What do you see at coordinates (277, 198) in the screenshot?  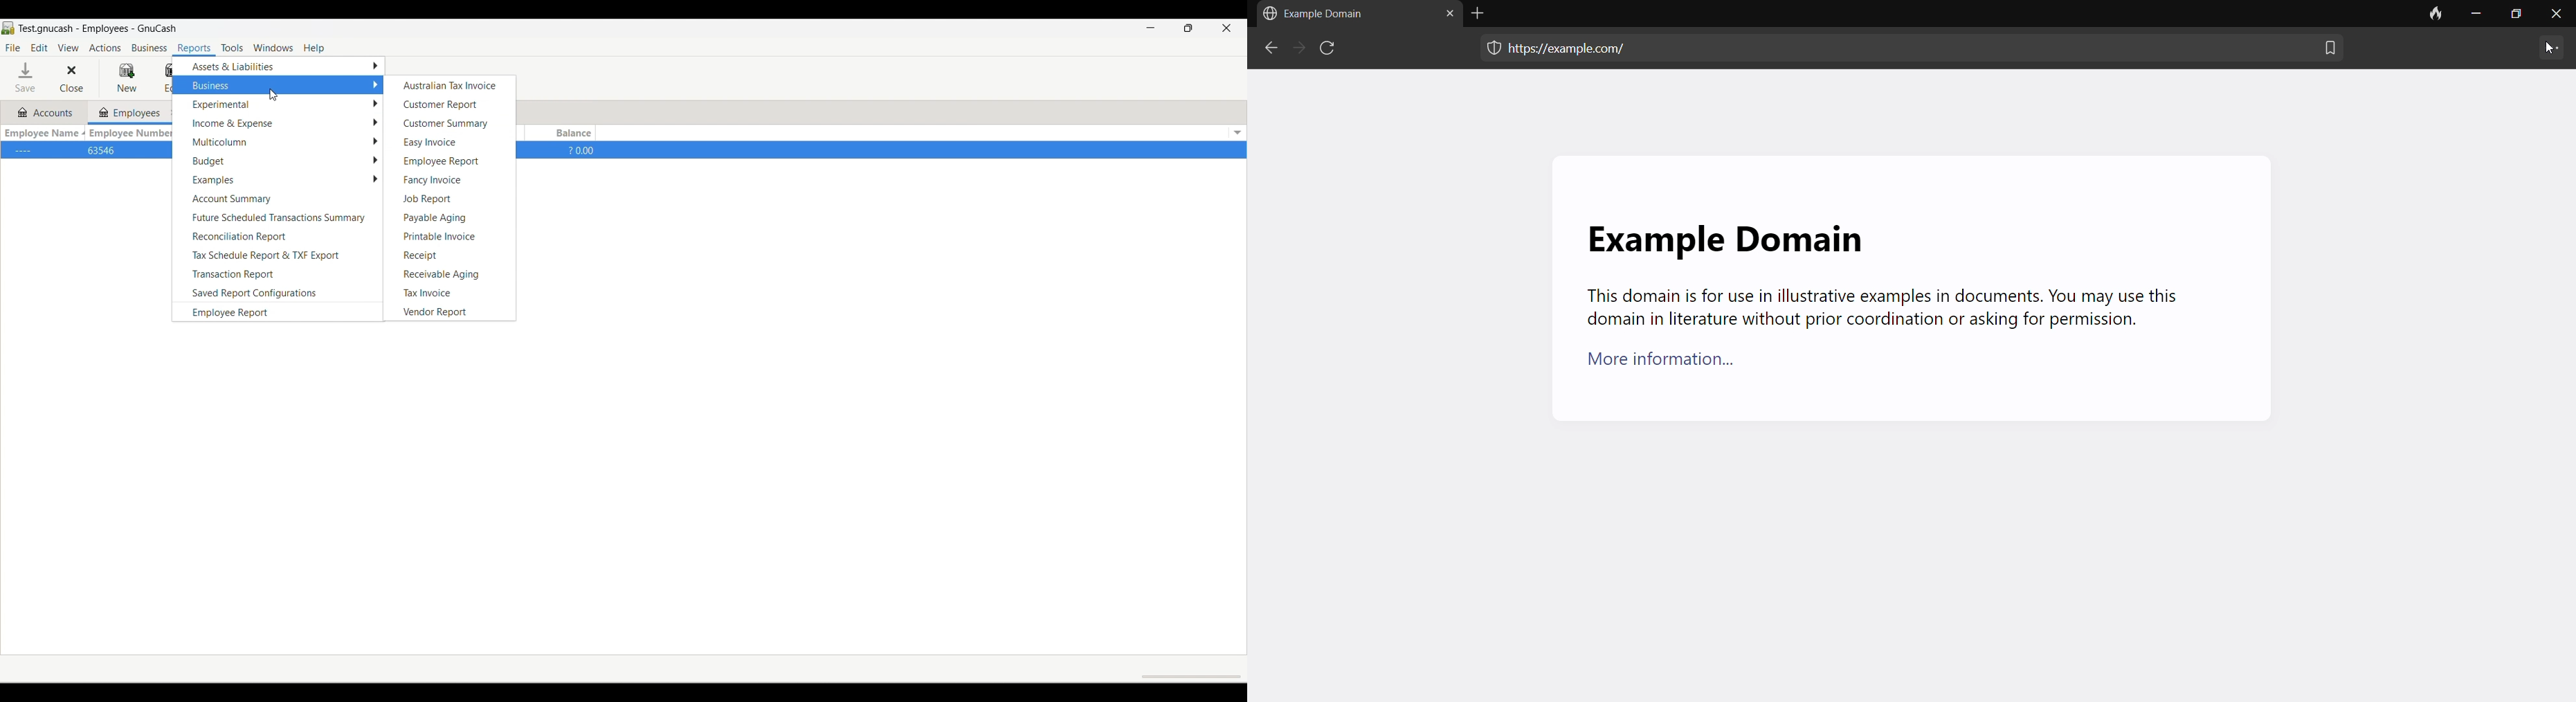 I see `Account summary` at bounding box center [277, 198].